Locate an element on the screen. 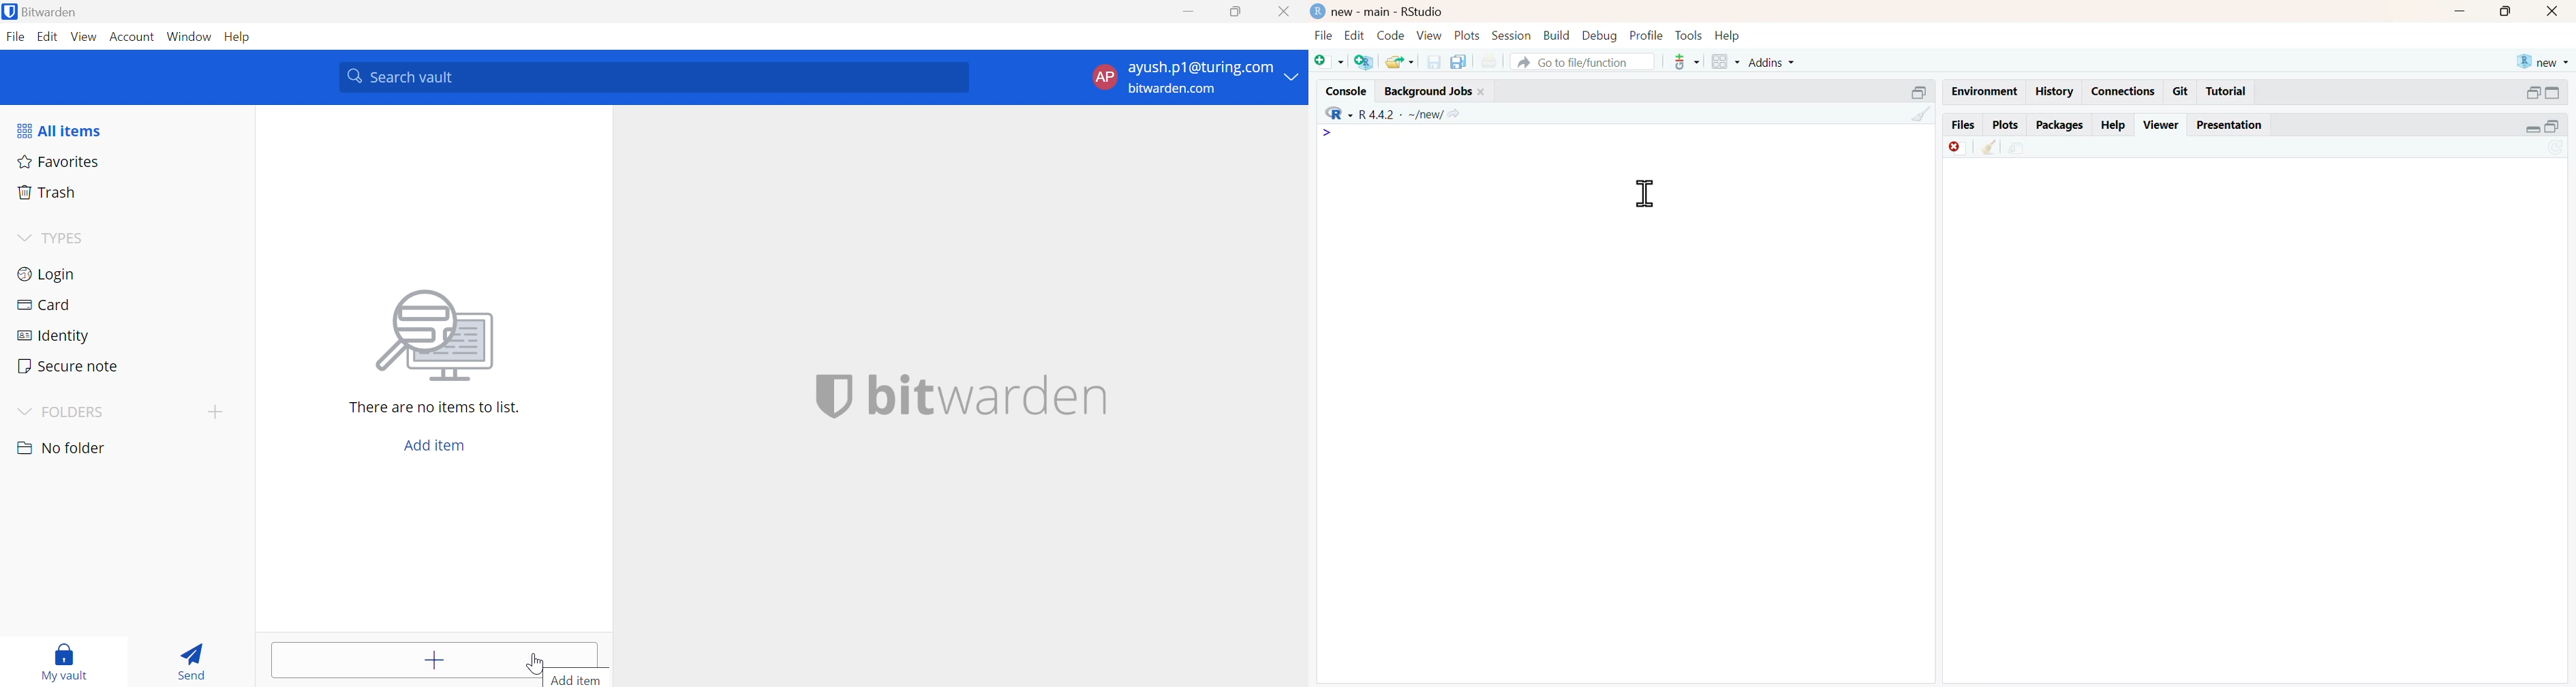 The image size is (2576, 700). History is located at coordinates (2055, 91).